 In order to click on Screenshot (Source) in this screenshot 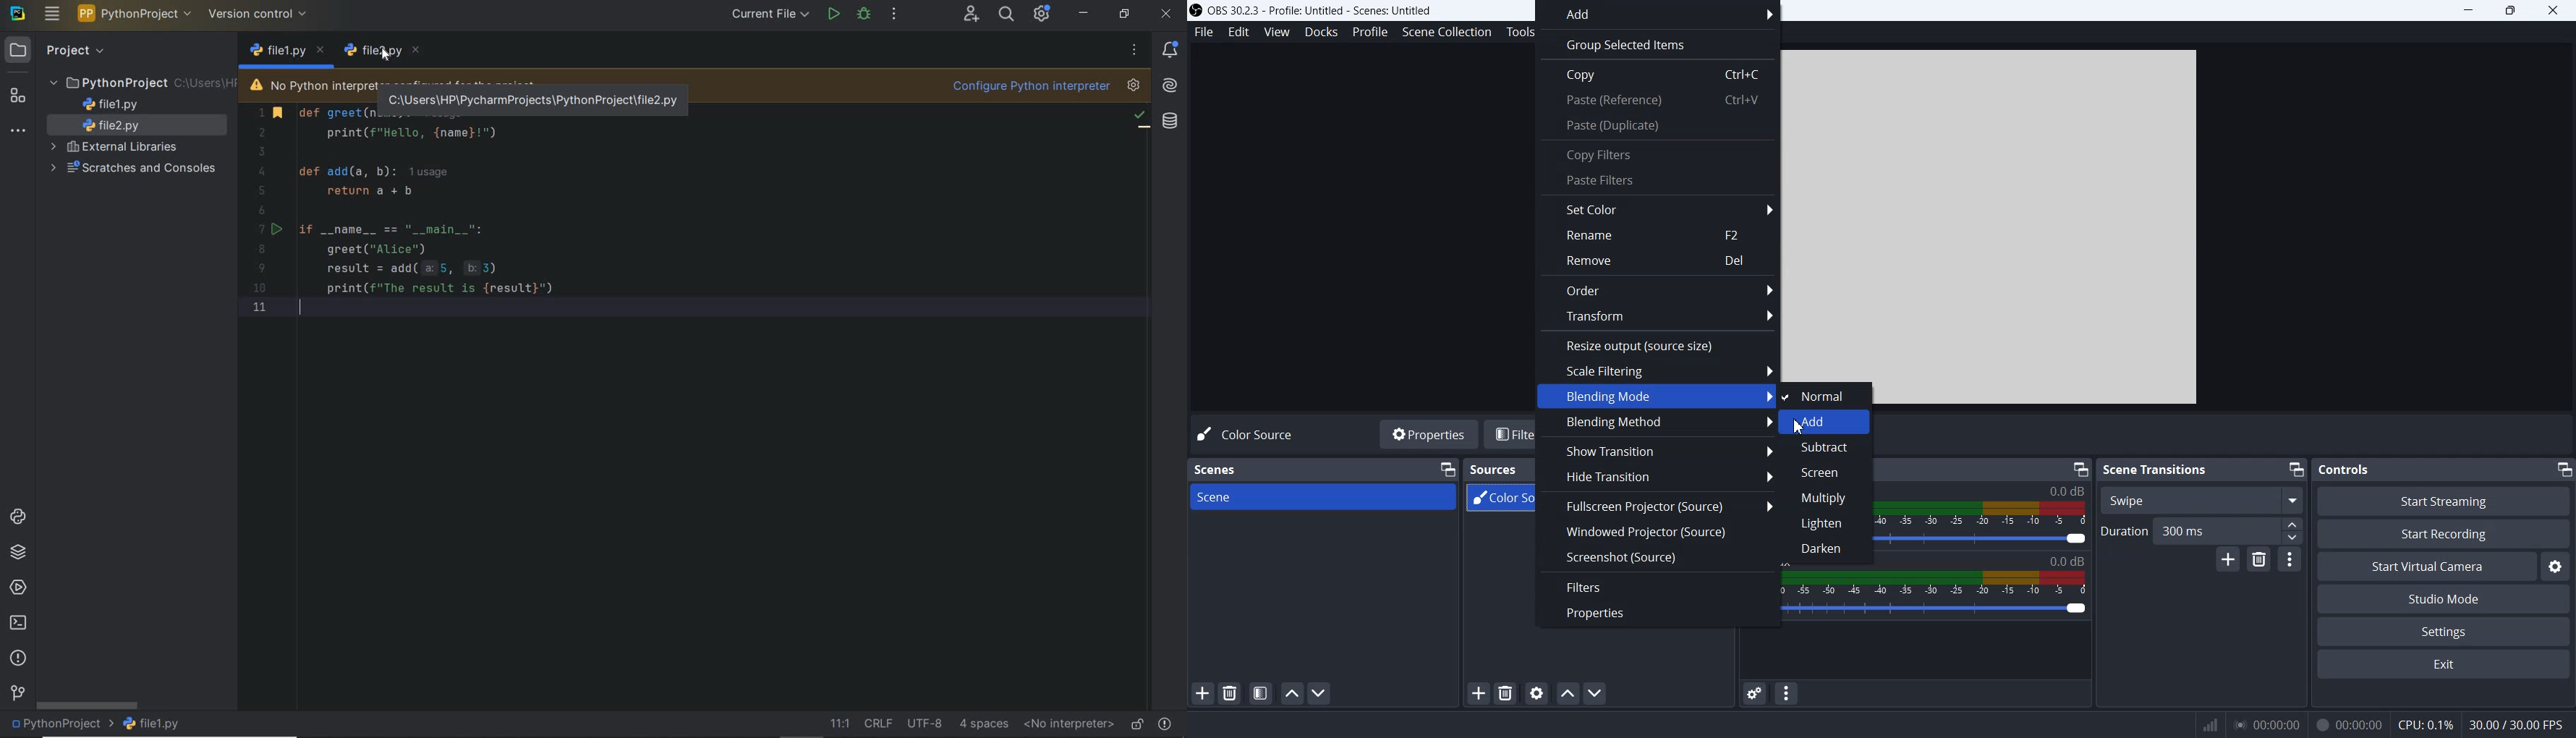, I will do `click(1658, 557)`.